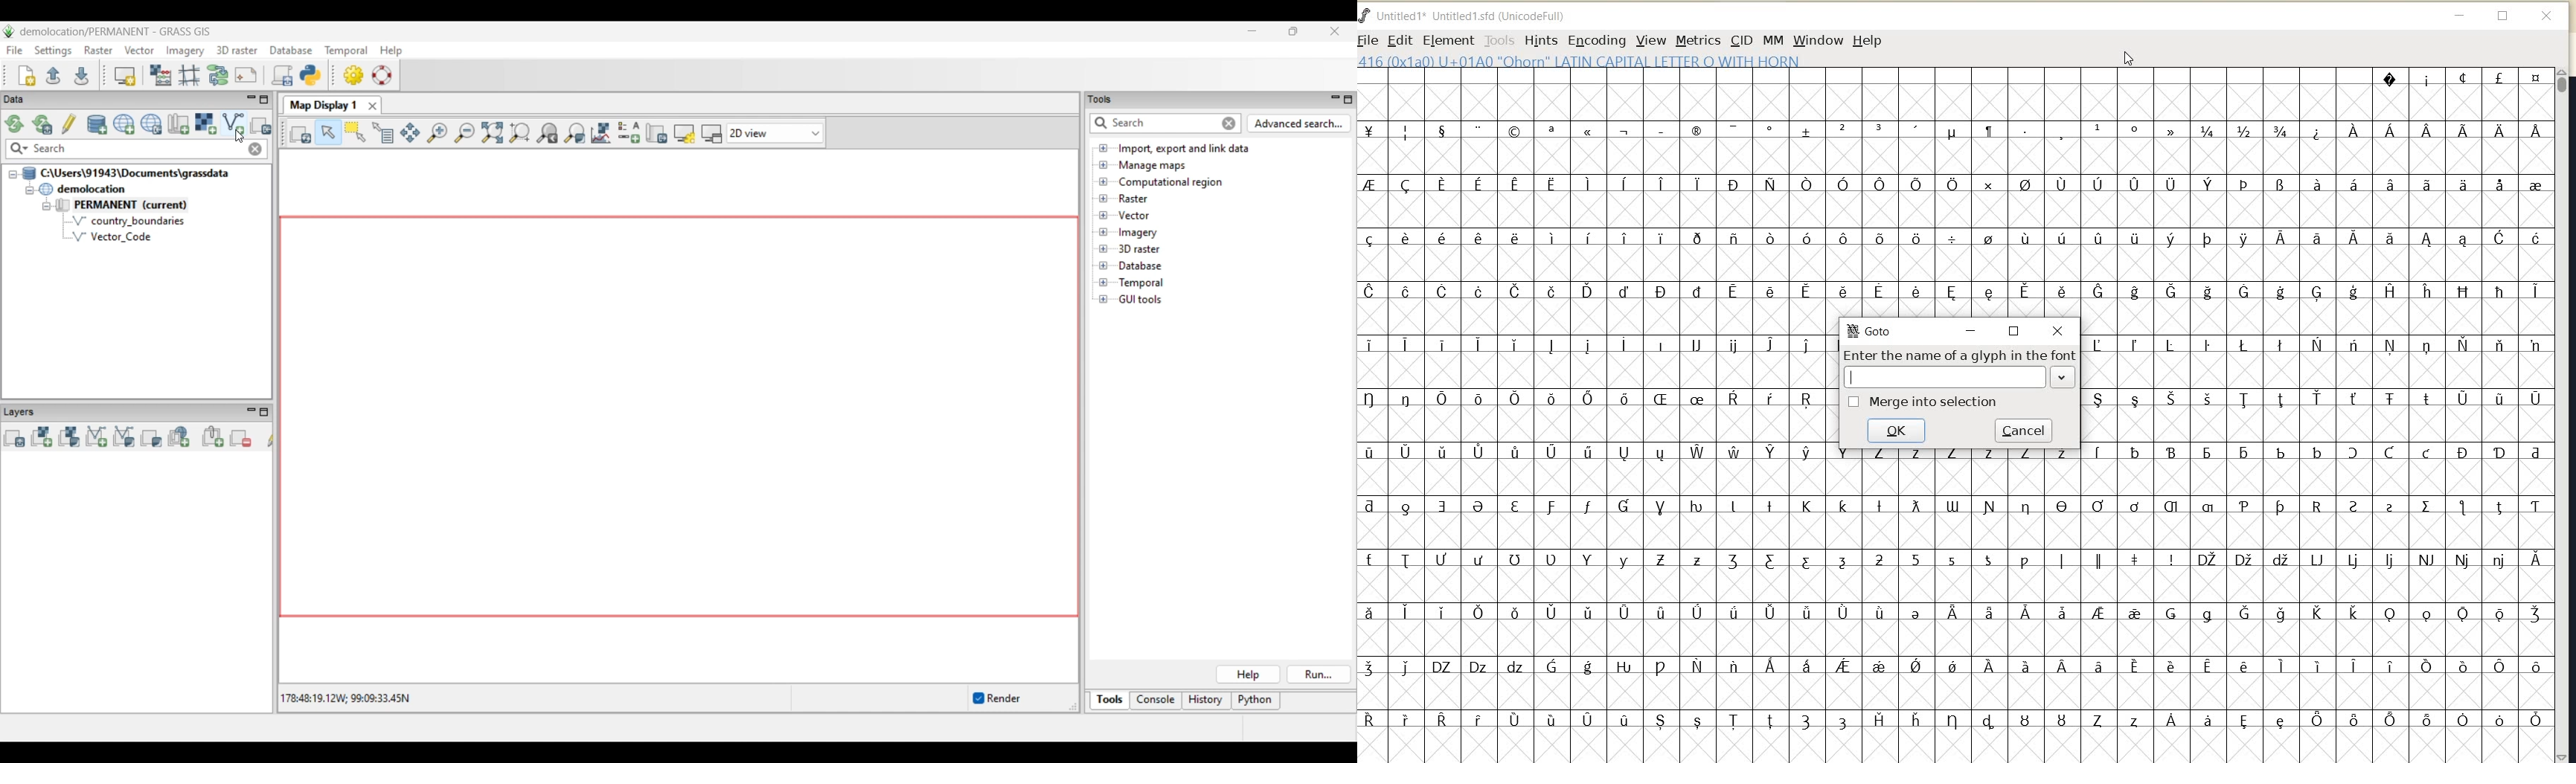 This screenshot has height=784, width=2576. What do you see at coordinates (1894, 431) in the screenshot?
I see `ok` at bounding box center [1894, 431].